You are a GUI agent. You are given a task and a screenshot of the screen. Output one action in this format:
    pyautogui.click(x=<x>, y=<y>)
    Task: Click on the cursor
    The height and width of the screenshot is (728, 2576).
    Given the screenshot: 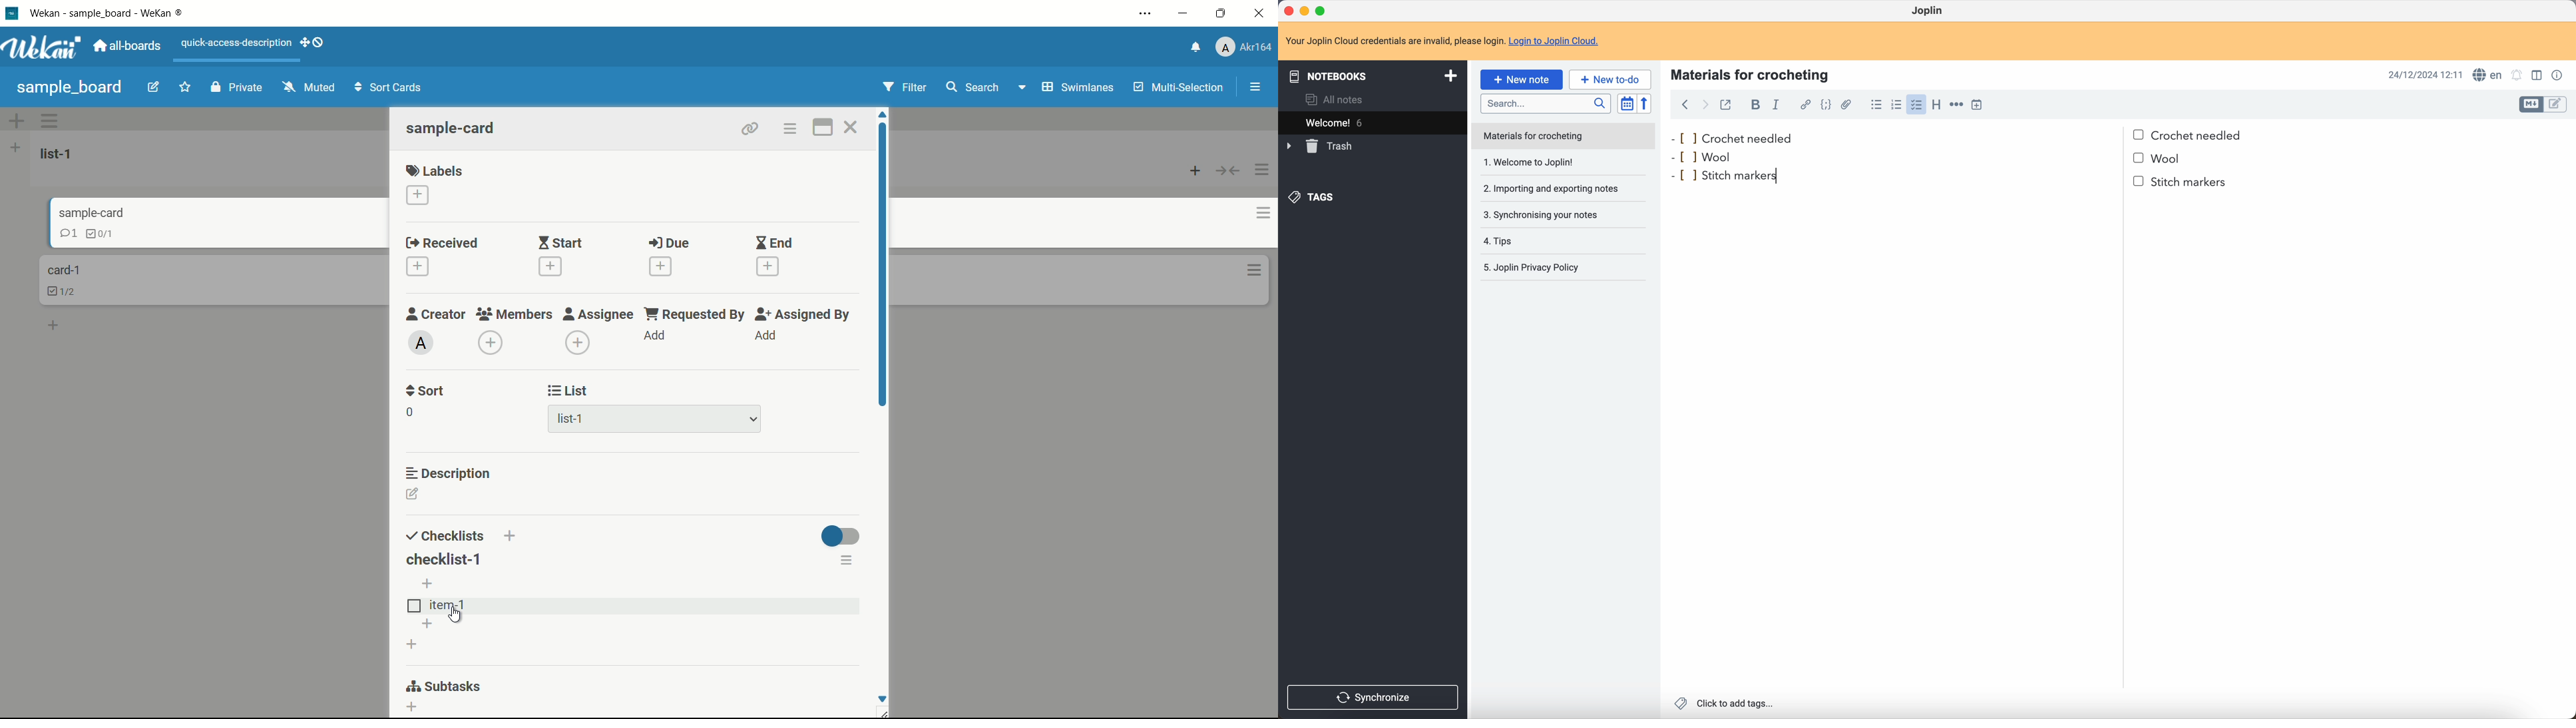 What is the action you would take?
    pyautogui.click(x=1781, y=175)
    